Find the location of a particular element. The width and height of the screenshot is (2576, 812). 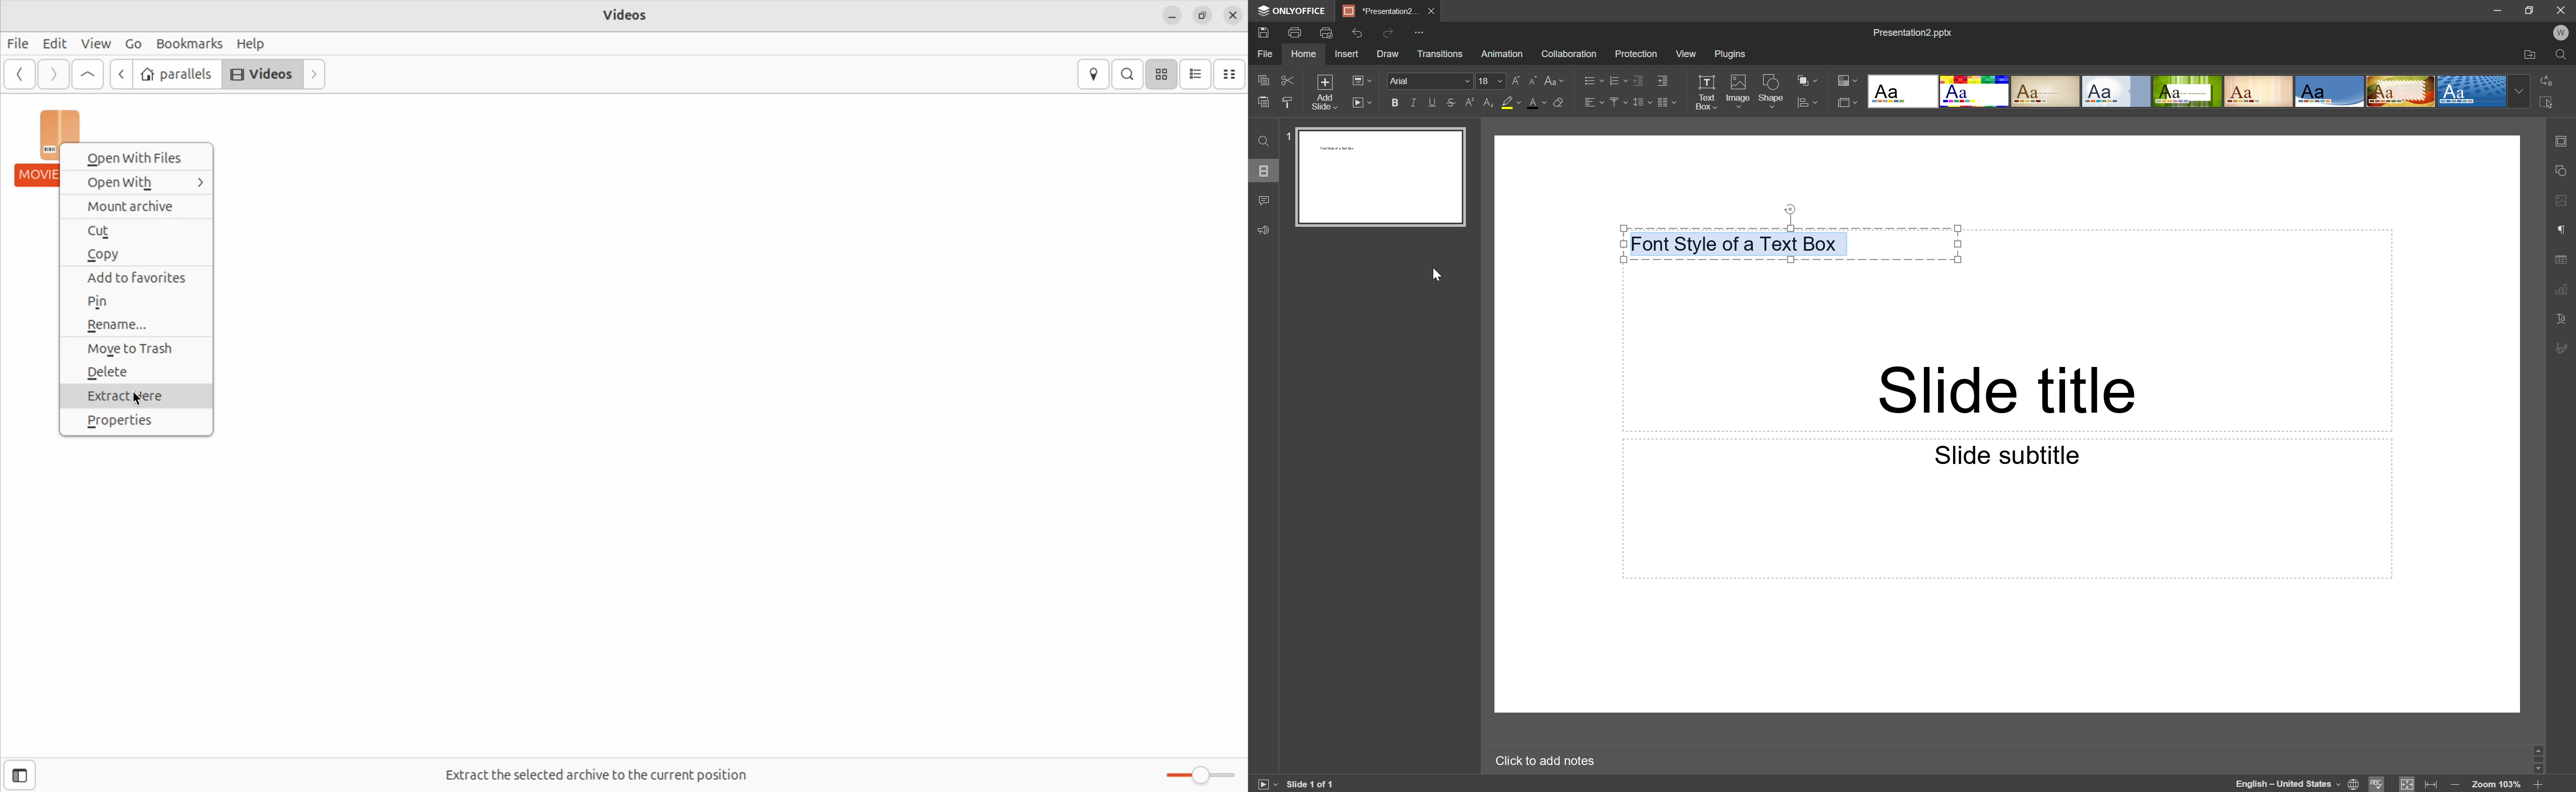

Arial is located at coordinates (1429, 81).